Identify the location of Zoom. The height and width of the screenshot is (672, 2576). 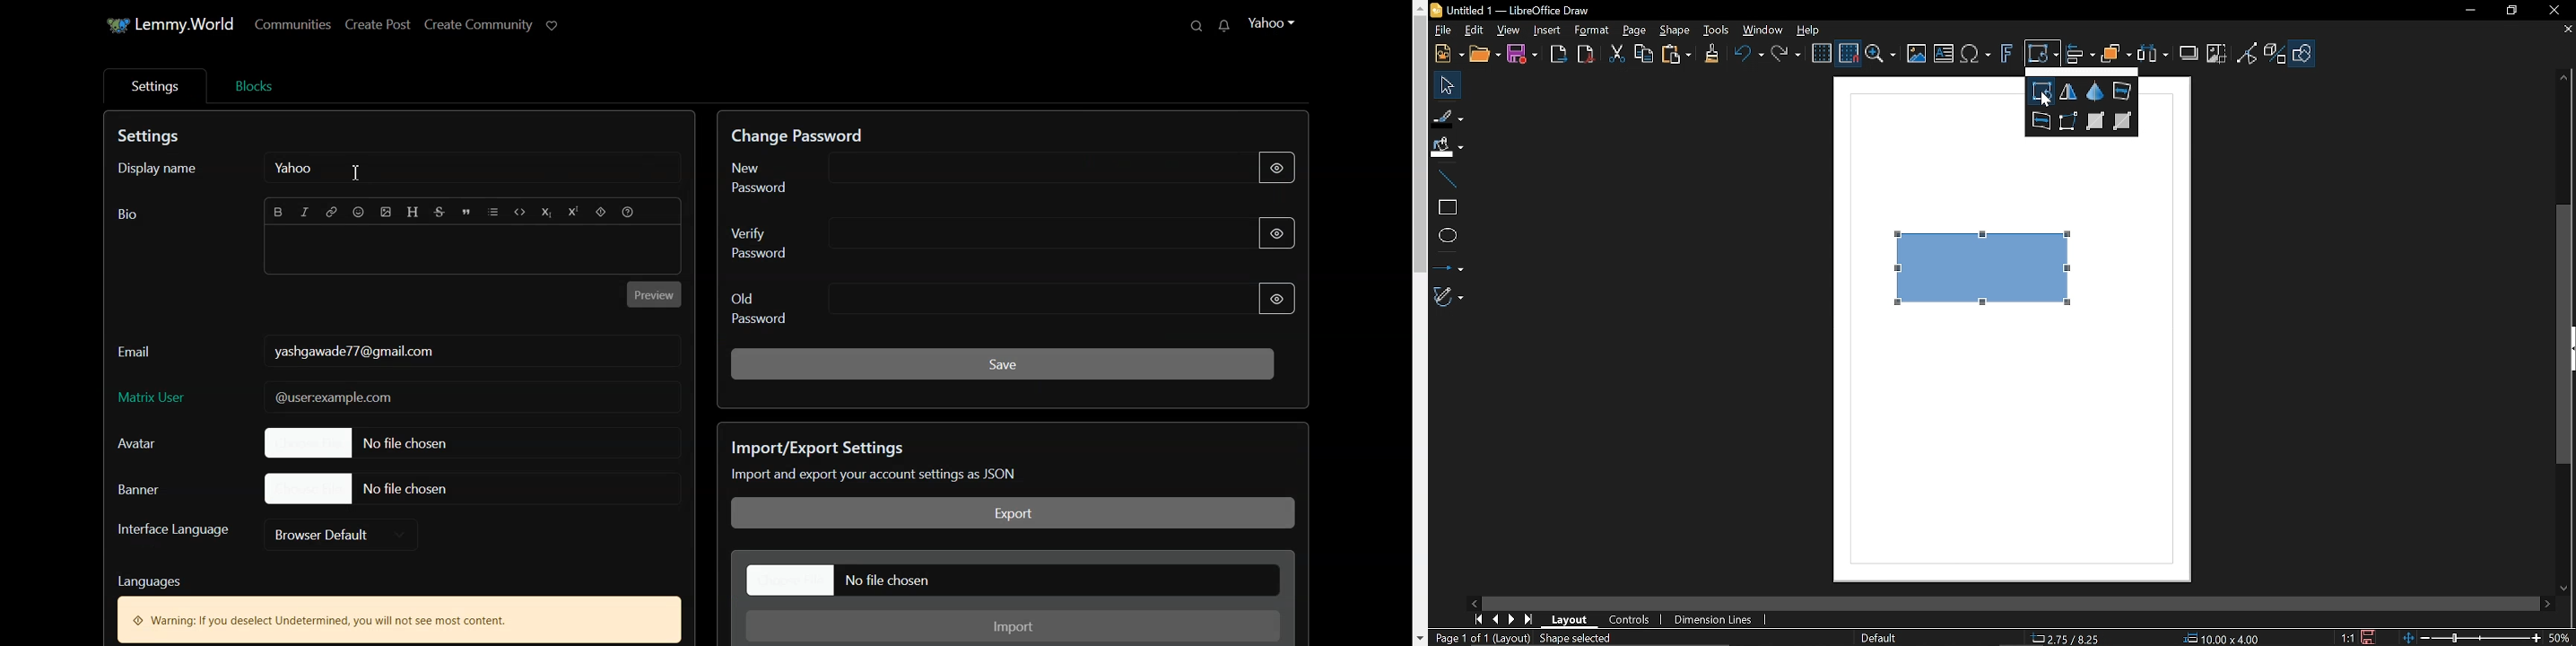
(1881, 55).